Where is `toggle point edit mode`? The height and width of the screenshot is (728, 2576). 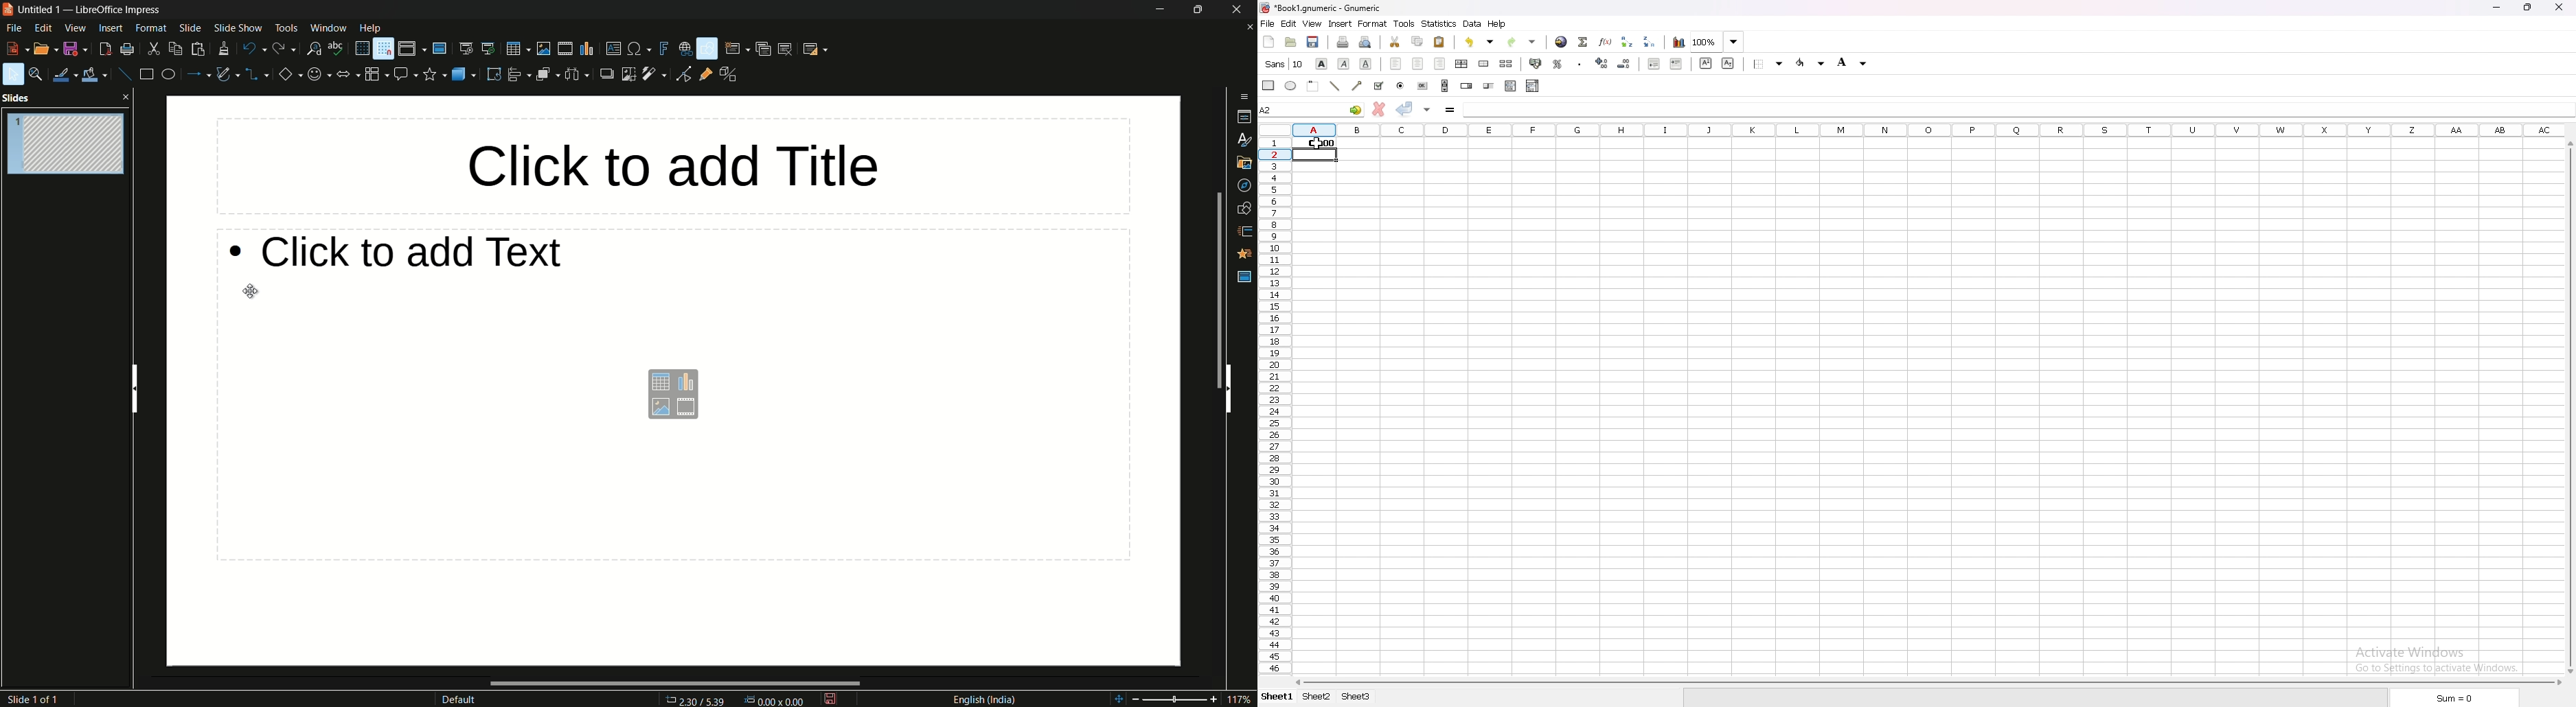 toggle point edit mode is located at coordinates (683, 76).